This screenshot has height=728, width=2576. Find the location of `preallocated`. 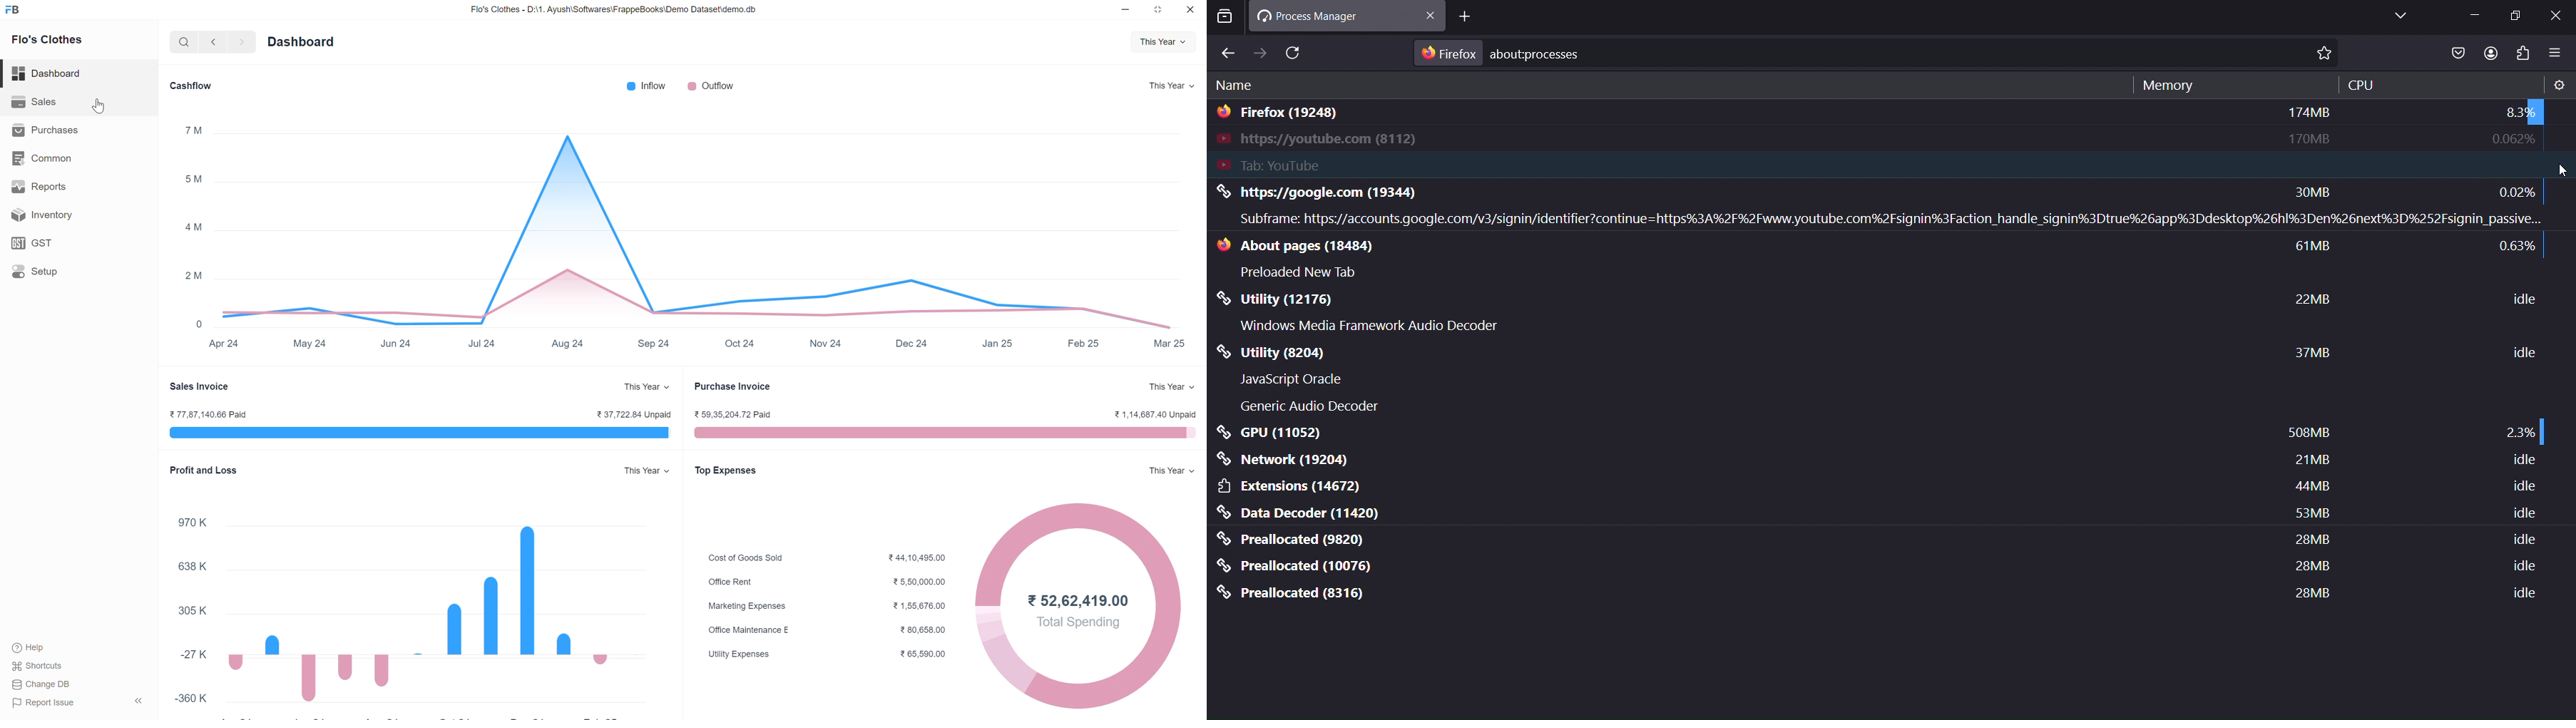

preallocated is located at coordinates (1294, 592).